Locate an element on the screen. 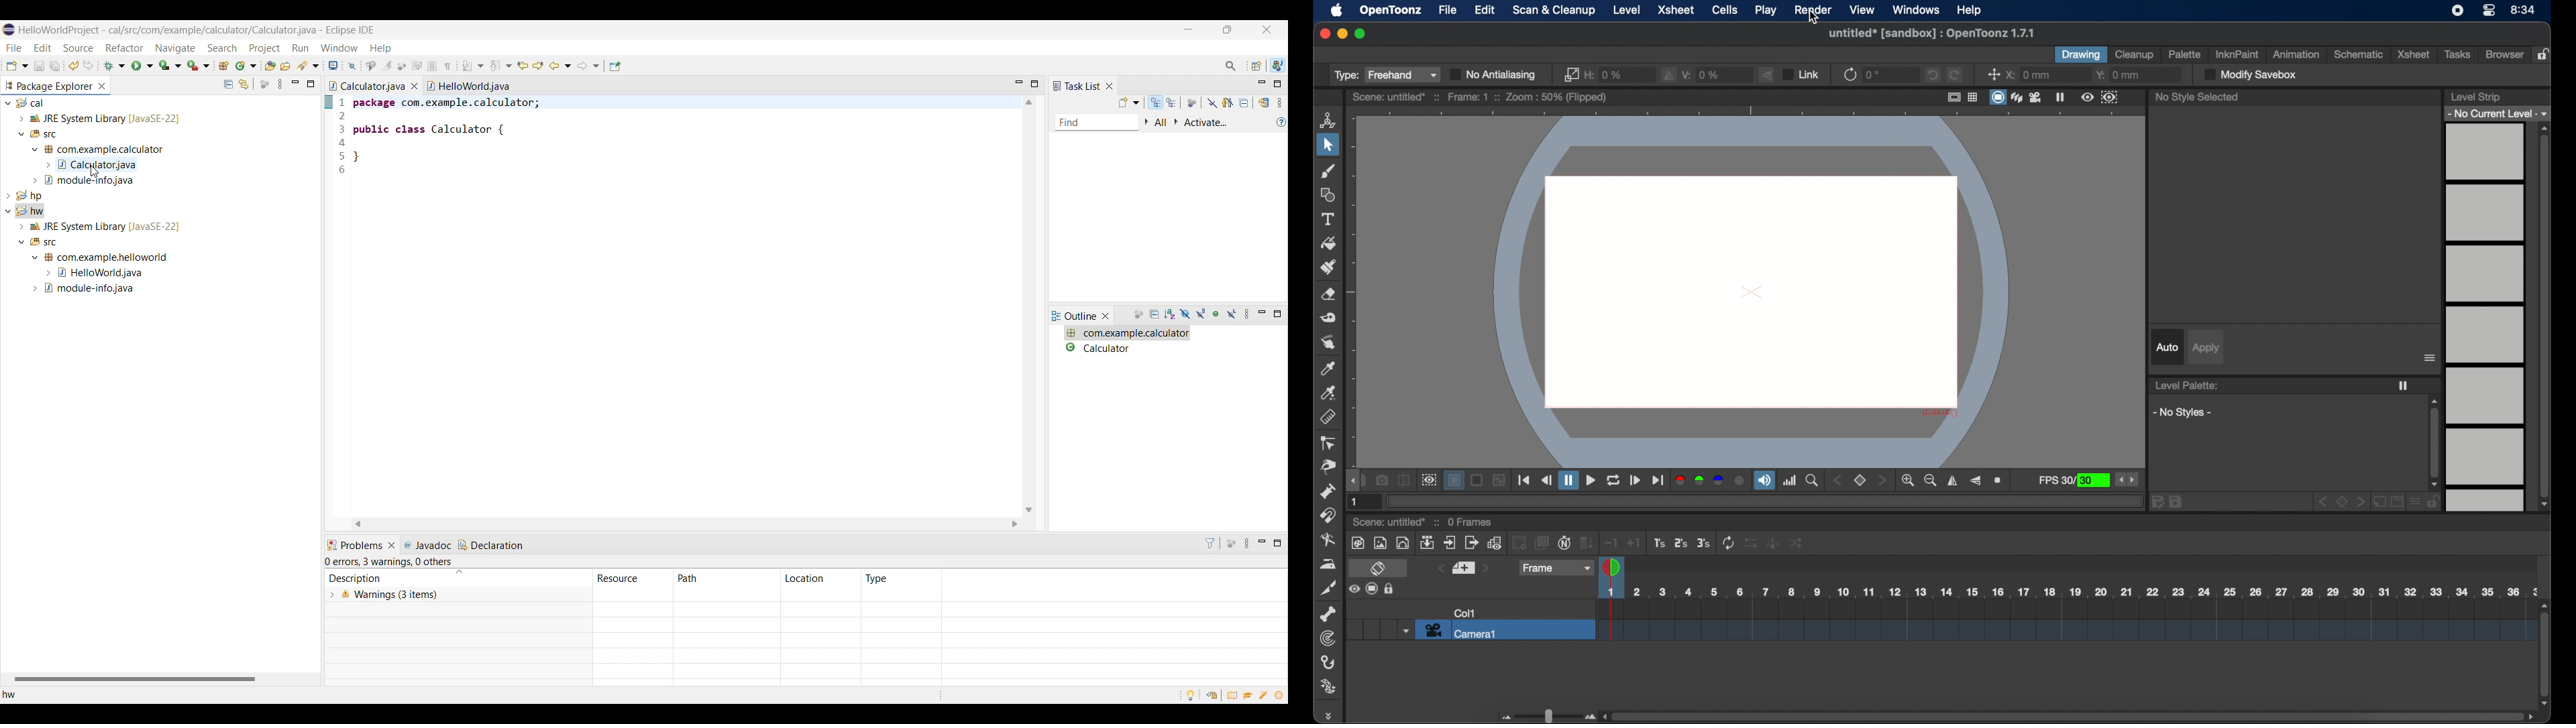  dropdown is located at coordinates (1404, 630).